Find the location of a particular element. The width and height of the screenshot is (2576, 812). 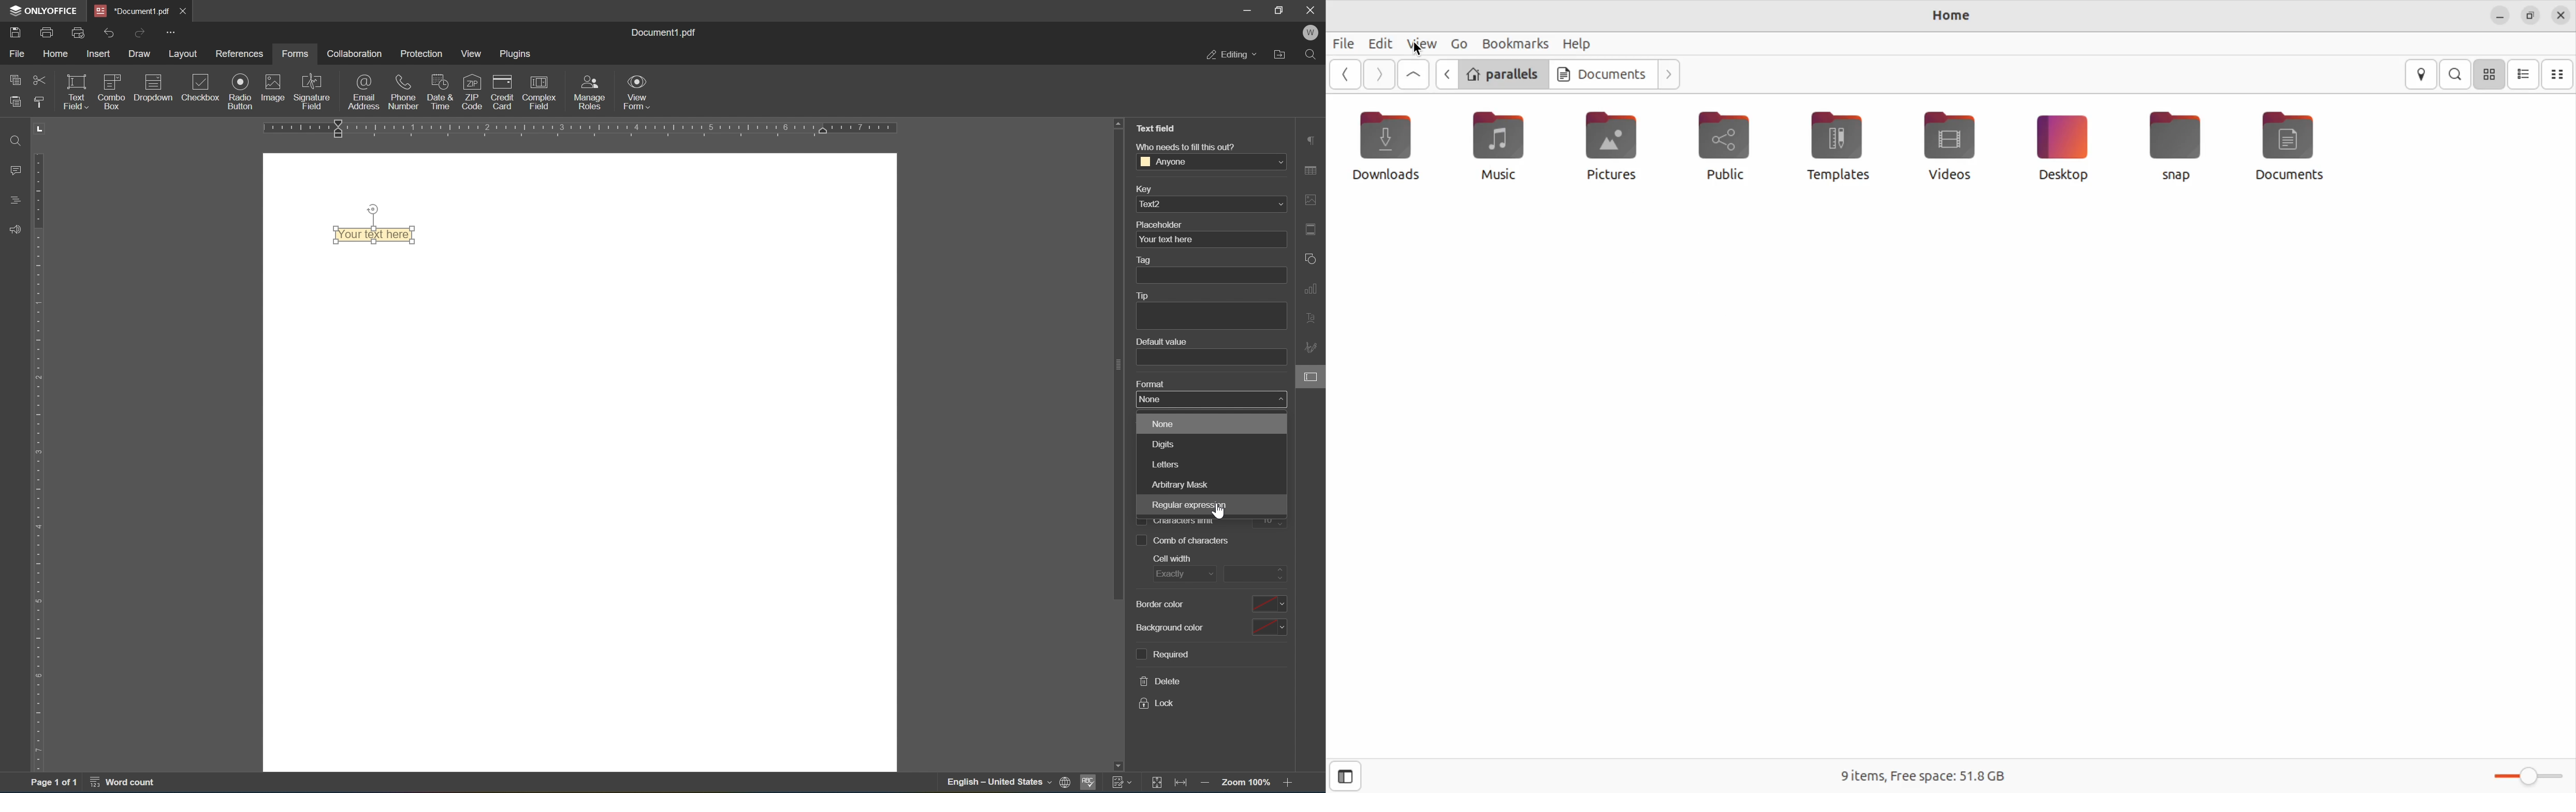

track changes is located at coordinates (1120, 783).